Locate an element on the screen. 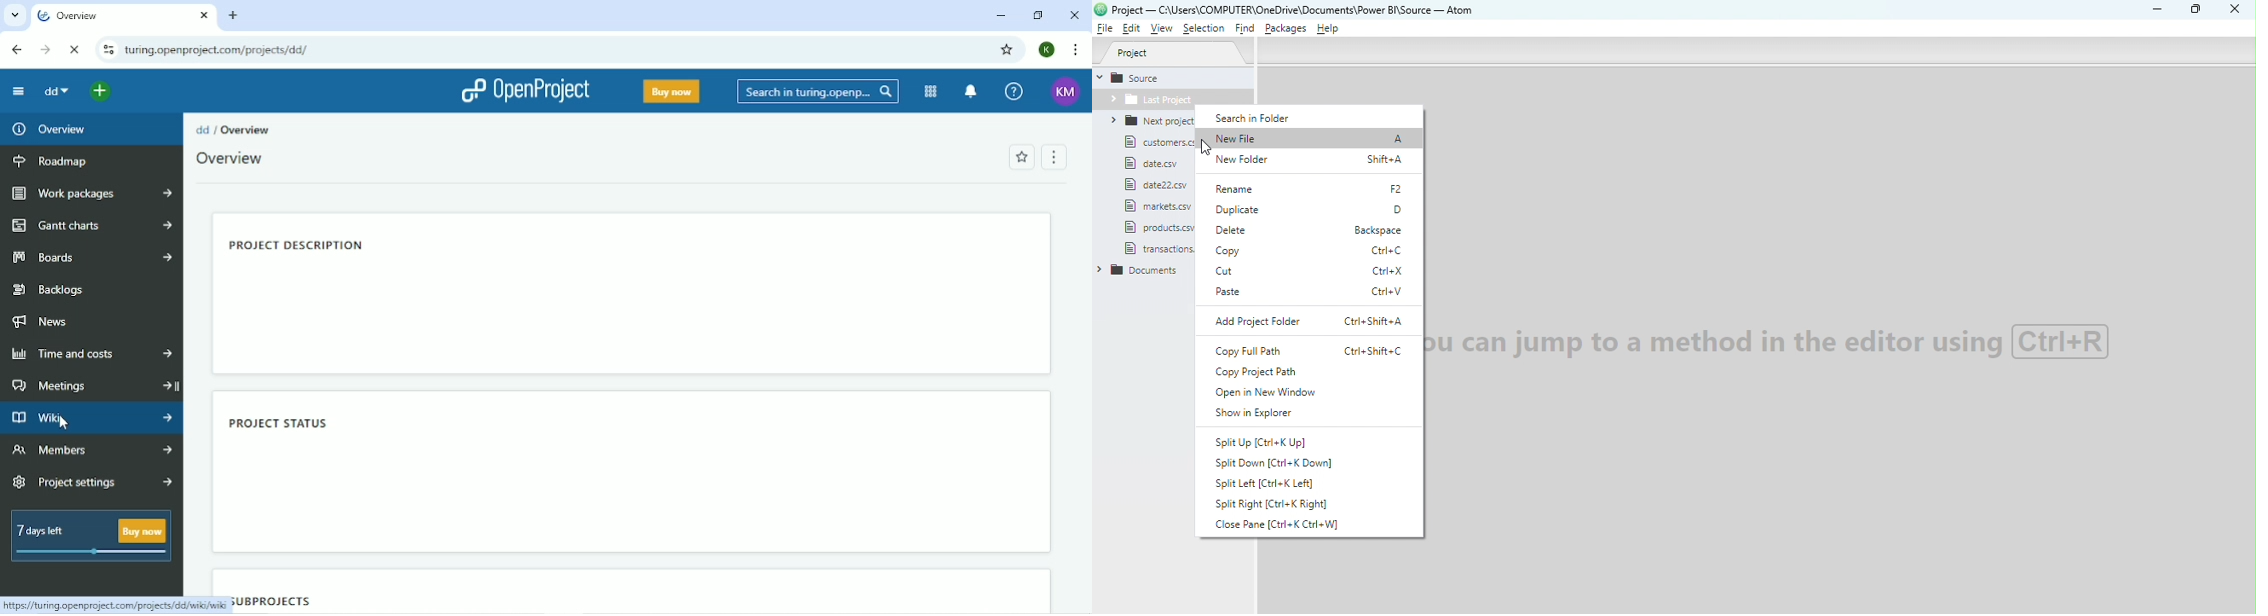  Add project folder is located at coordinates (1312, 324).